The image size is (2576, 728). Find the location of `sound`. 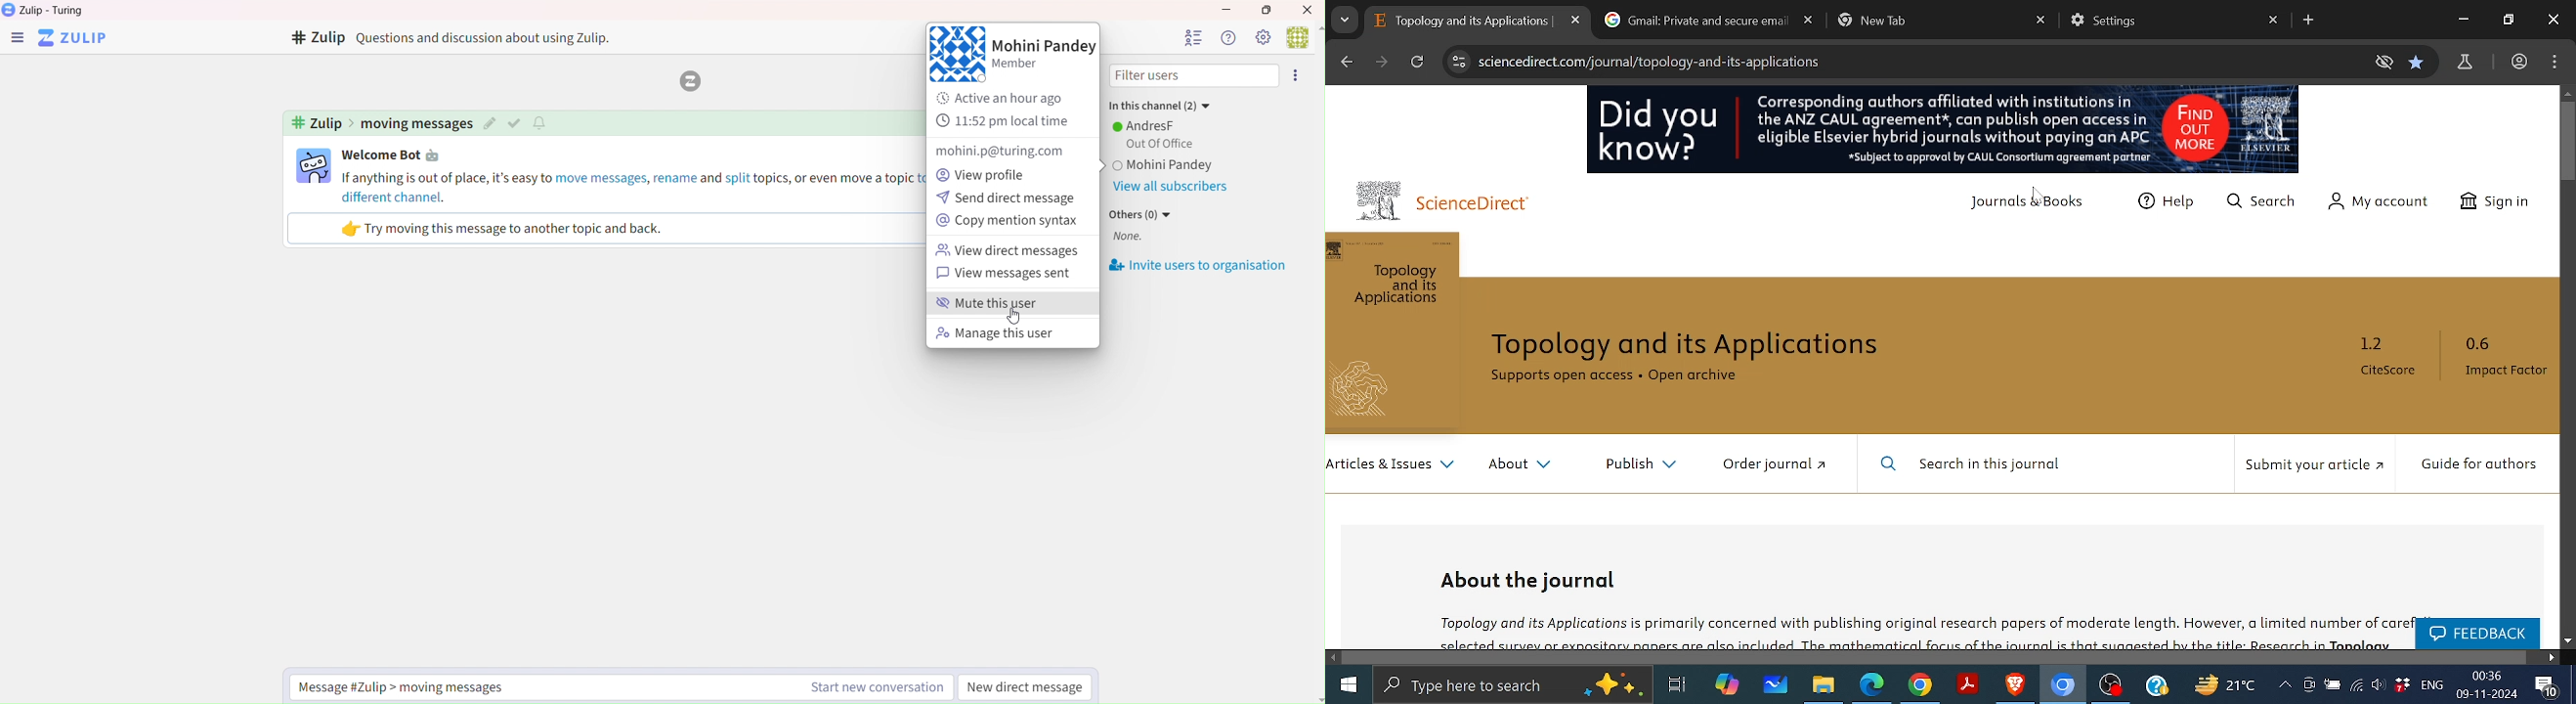

sound is located at coordinates (2379, 686).